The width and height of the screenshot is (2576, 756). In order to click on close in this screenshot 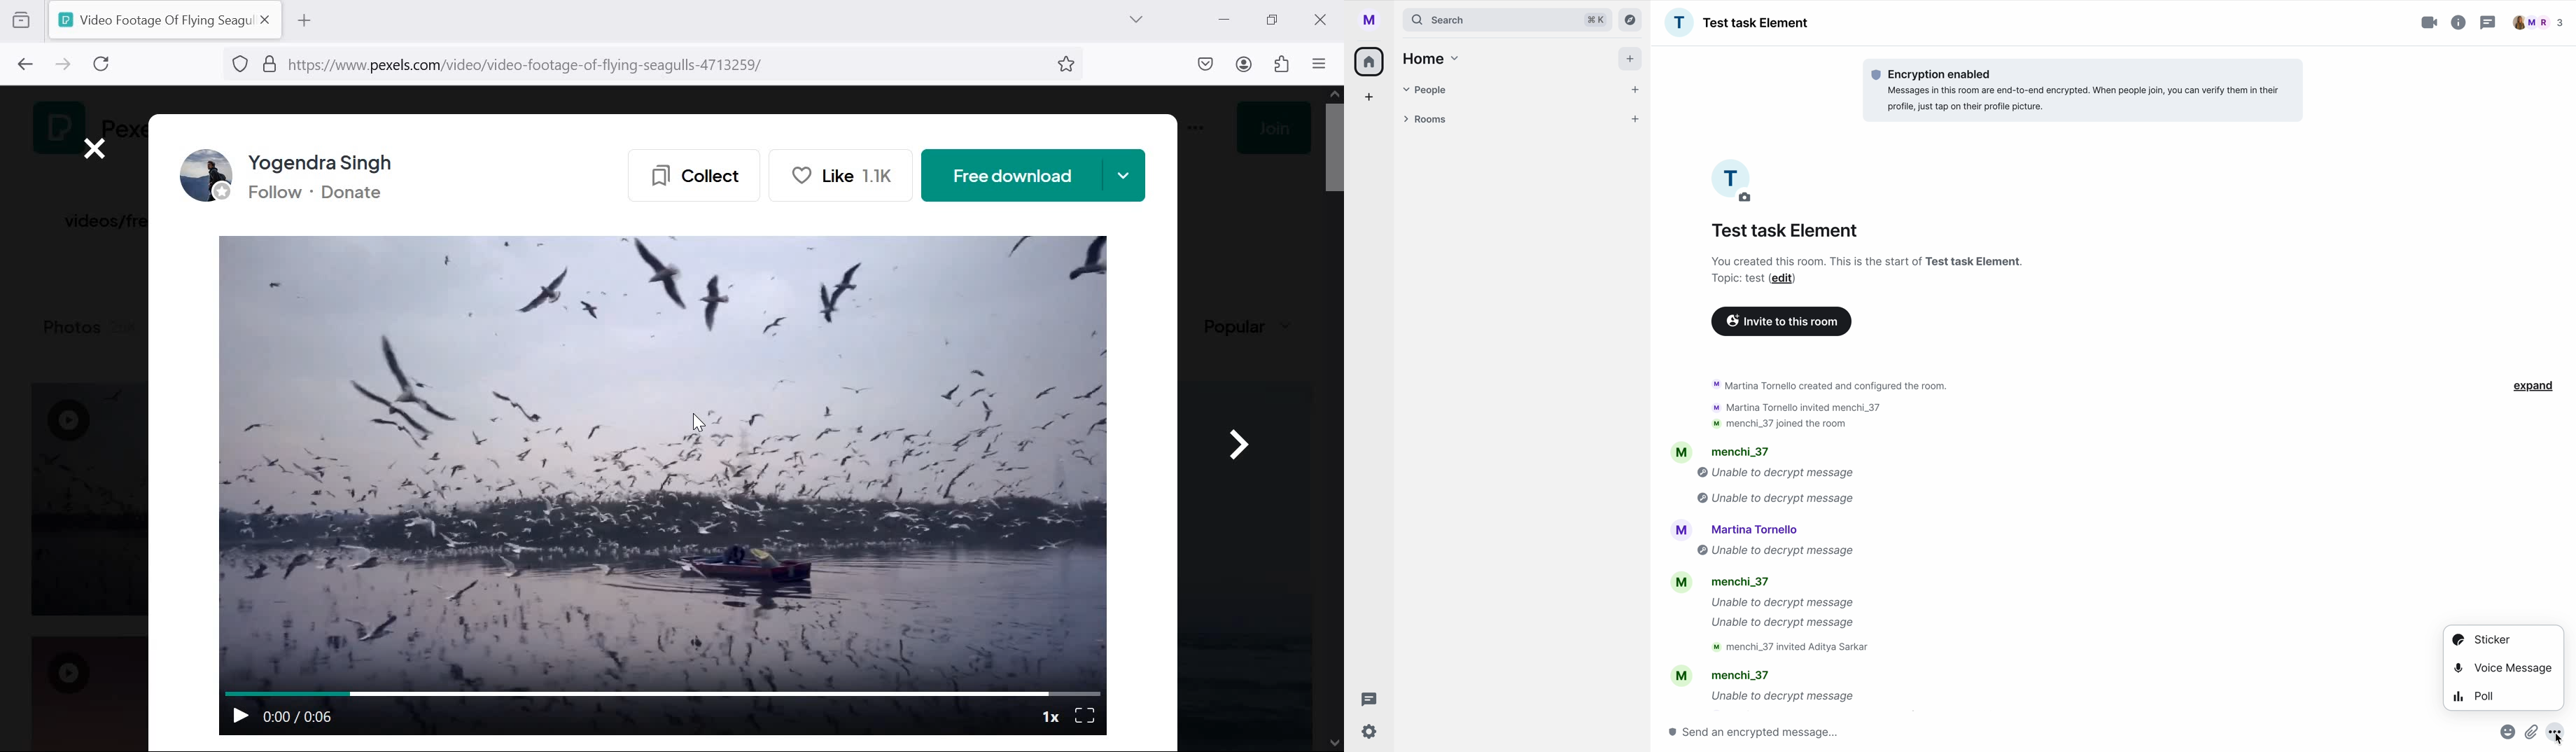, I will do `click(95, 148)`.